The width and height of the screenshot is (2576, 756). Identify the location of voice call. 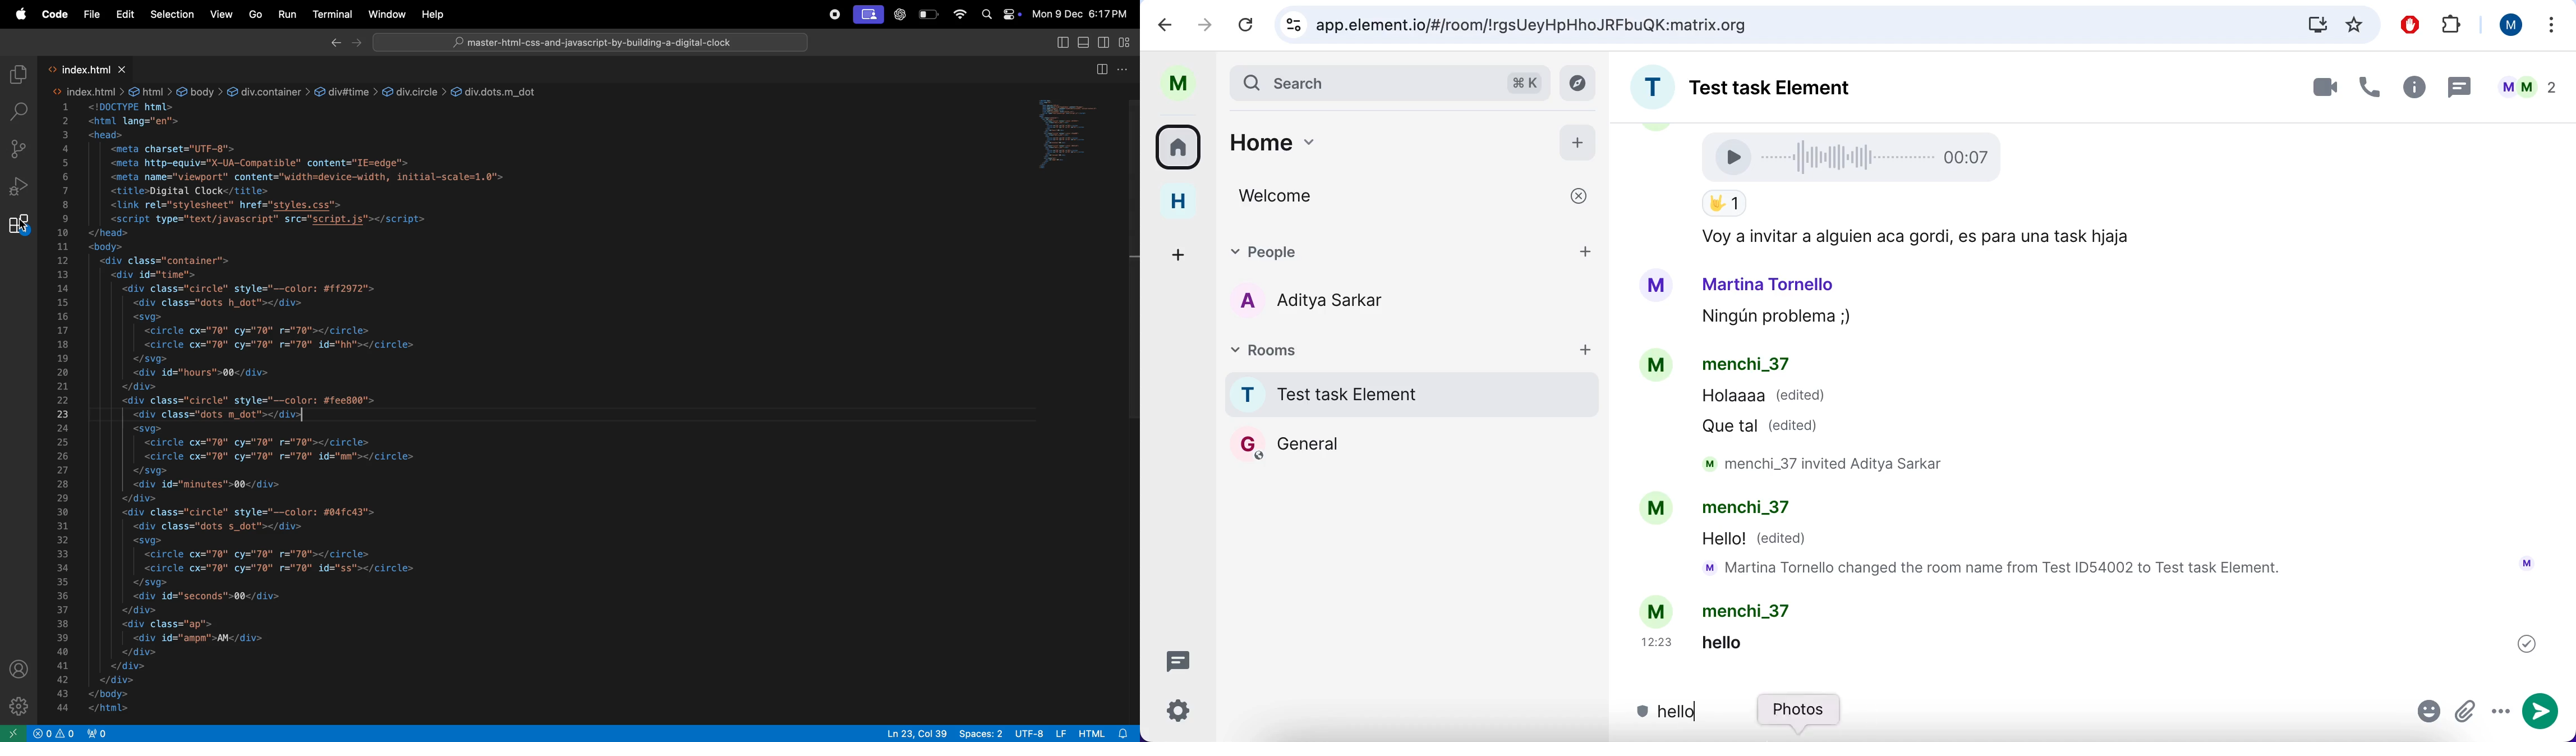
(2366, 90).